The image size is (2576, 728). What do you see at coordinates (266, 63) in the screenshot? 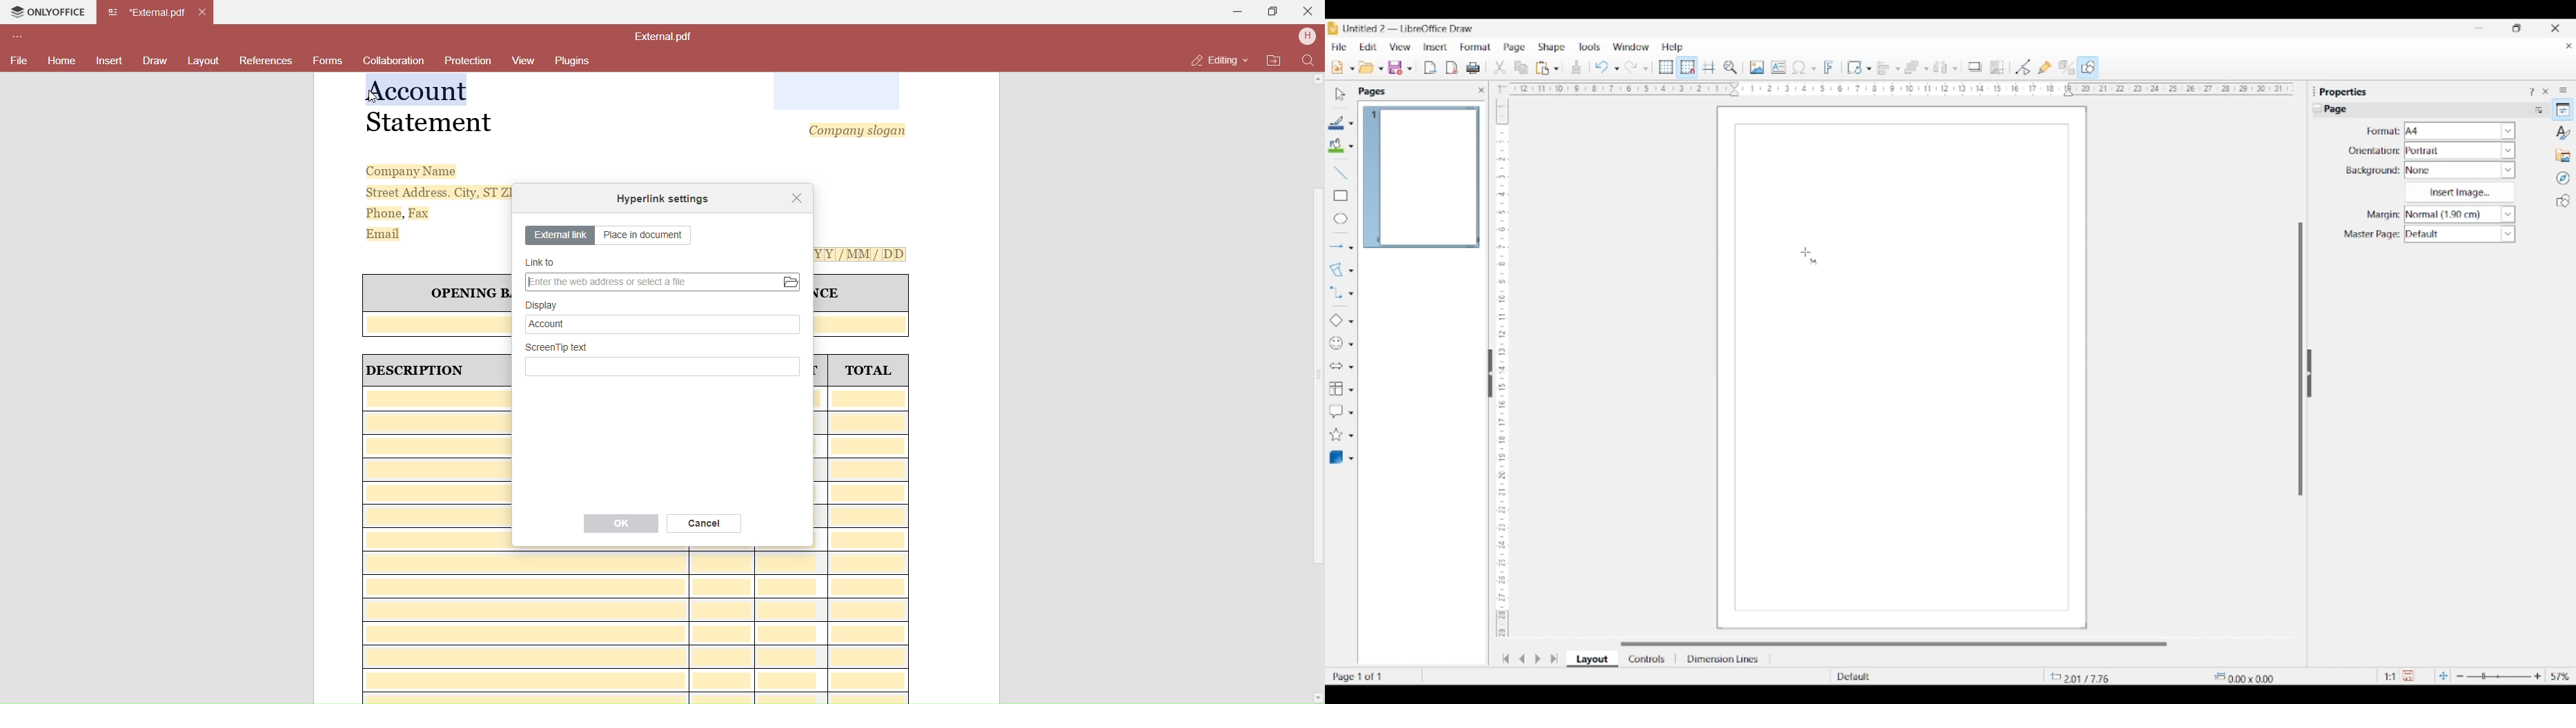
I see `References` at bounding box center [266, 63].